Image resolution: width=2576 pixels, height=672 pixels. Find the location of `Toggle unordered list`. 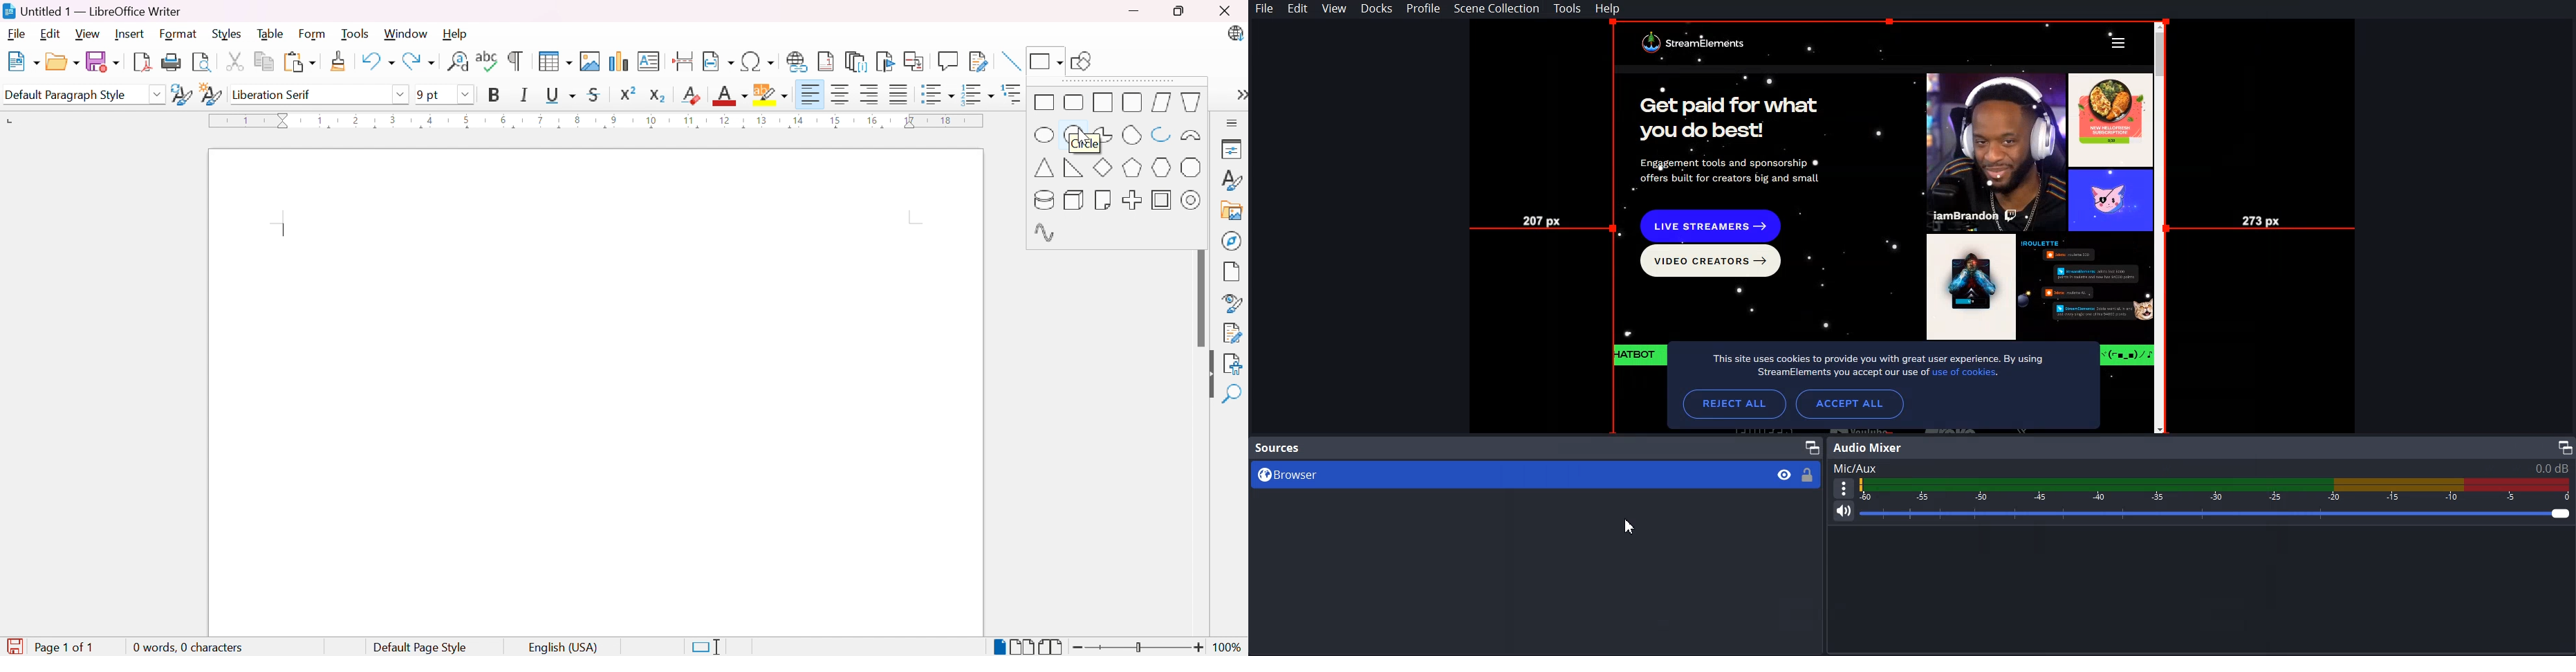

Toggle unordered list is located at coordinates (937, 96).